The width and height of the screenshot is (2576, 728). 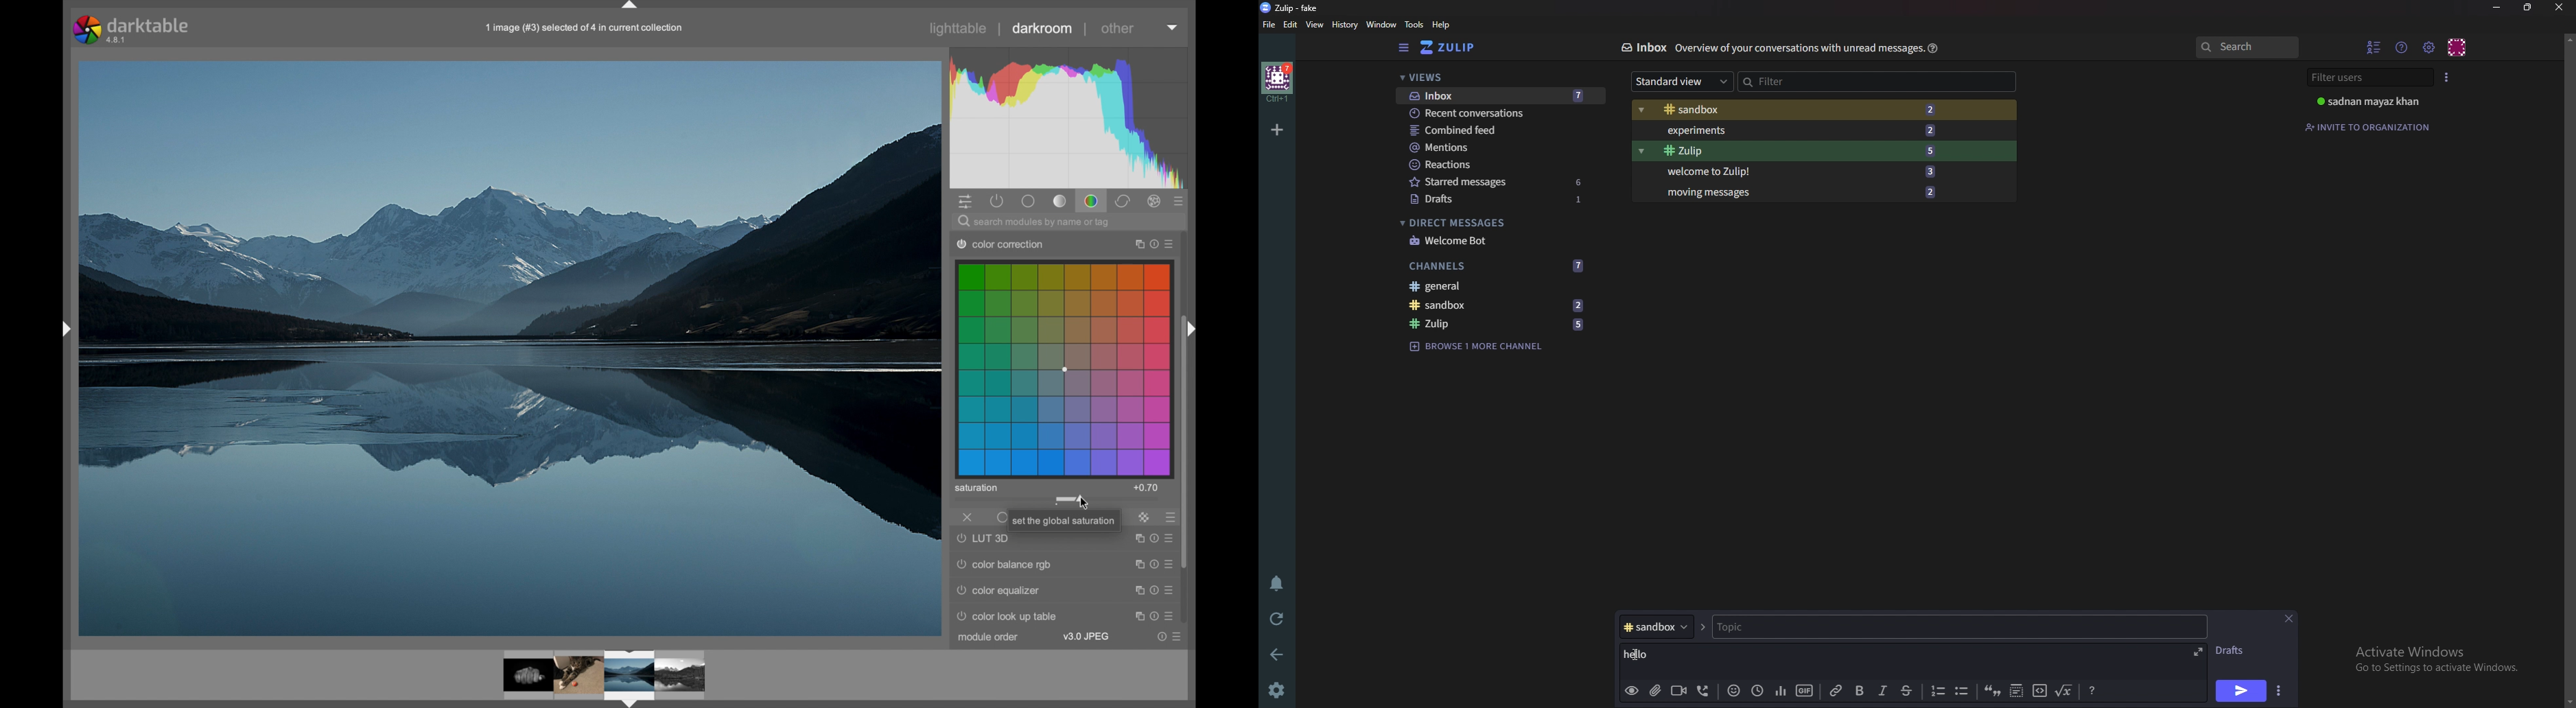 I want to click on gif, so click(x=1805, y=689).